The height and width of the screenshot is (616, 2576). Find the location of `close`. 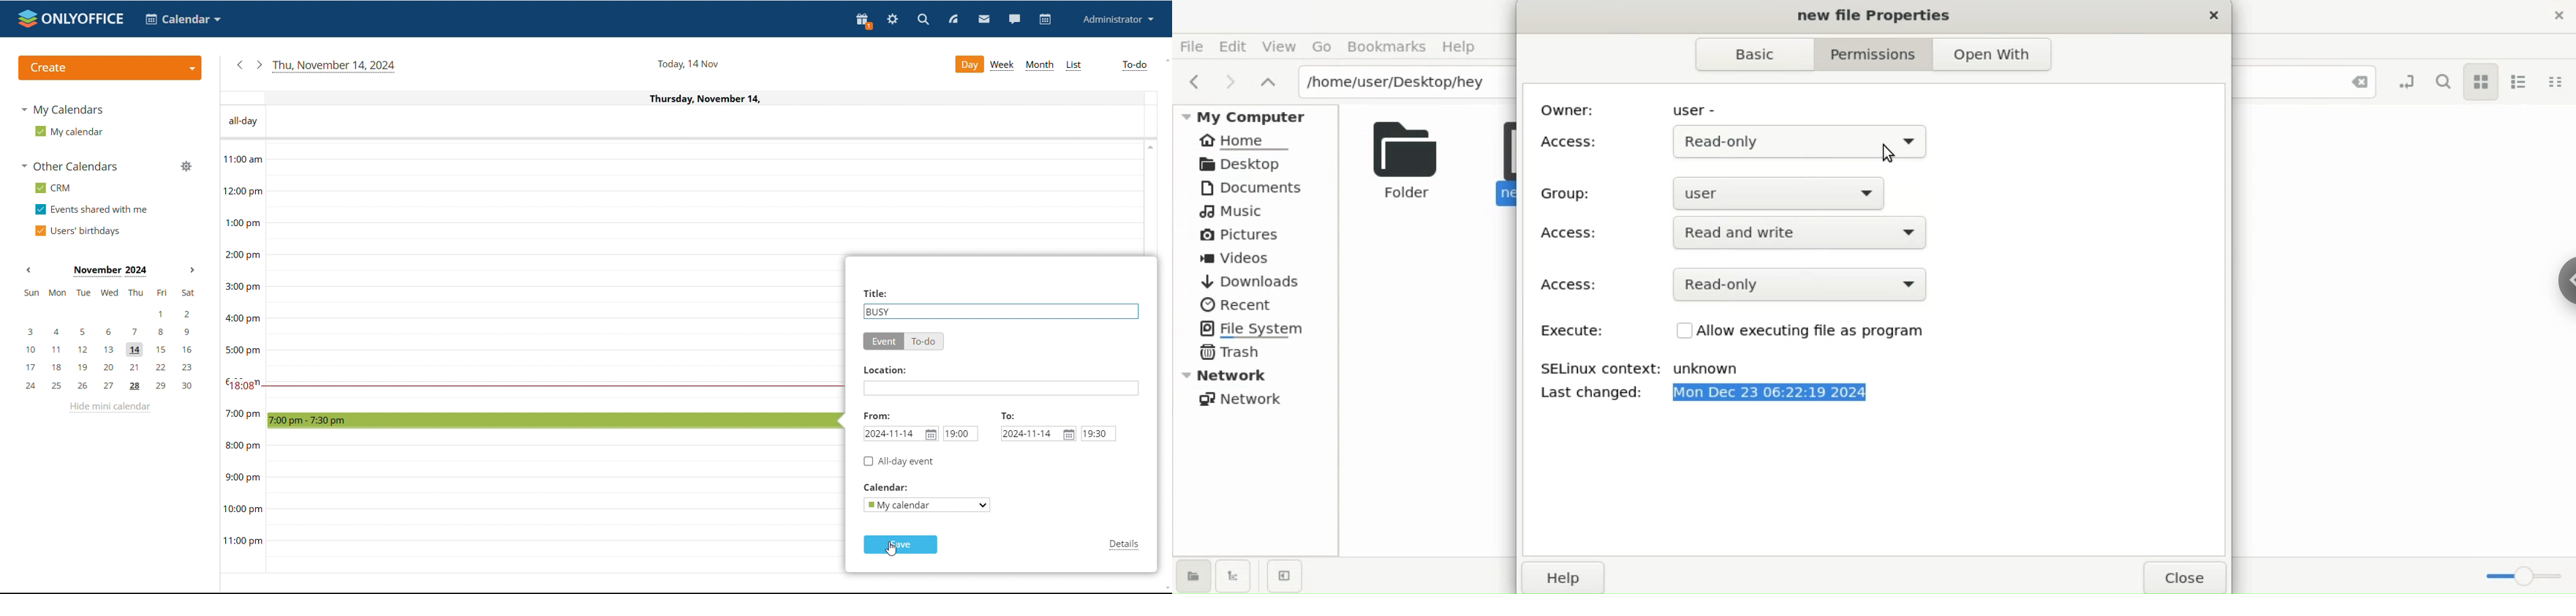

close is located at coordinates (2210, 18).